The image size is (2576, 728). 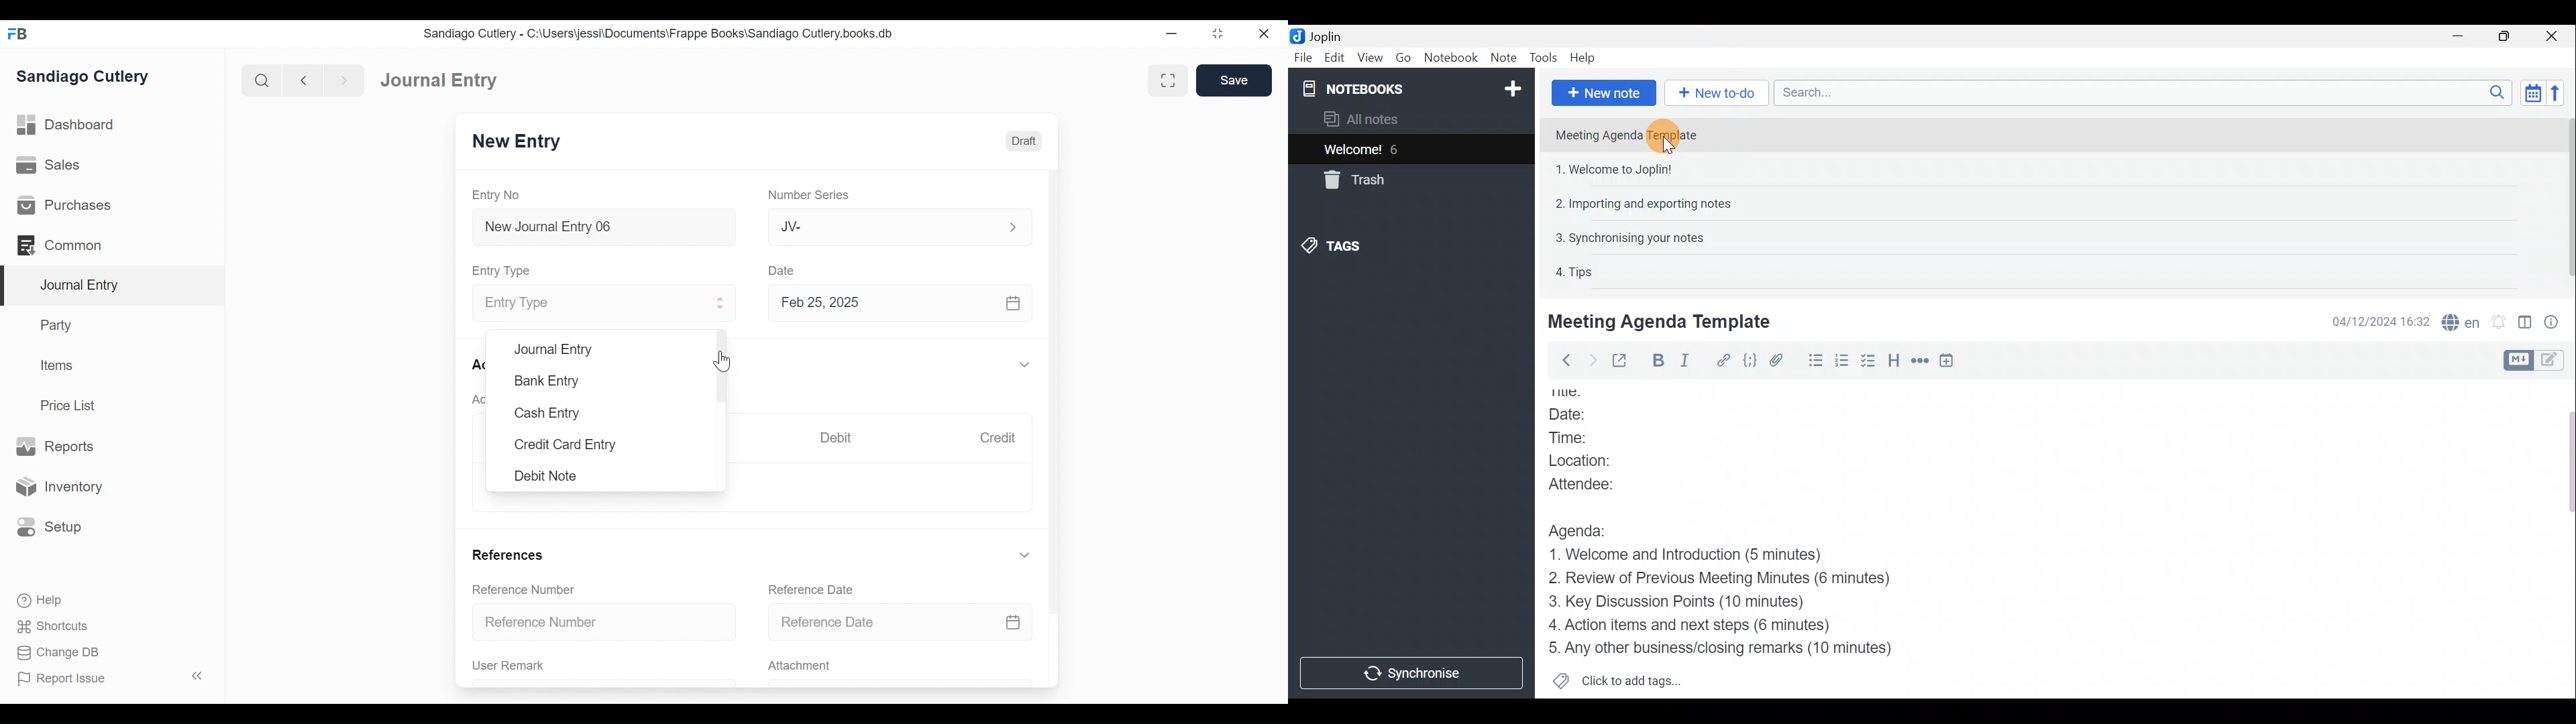 I want to click on Reference Number, so click(x=605, y=621).